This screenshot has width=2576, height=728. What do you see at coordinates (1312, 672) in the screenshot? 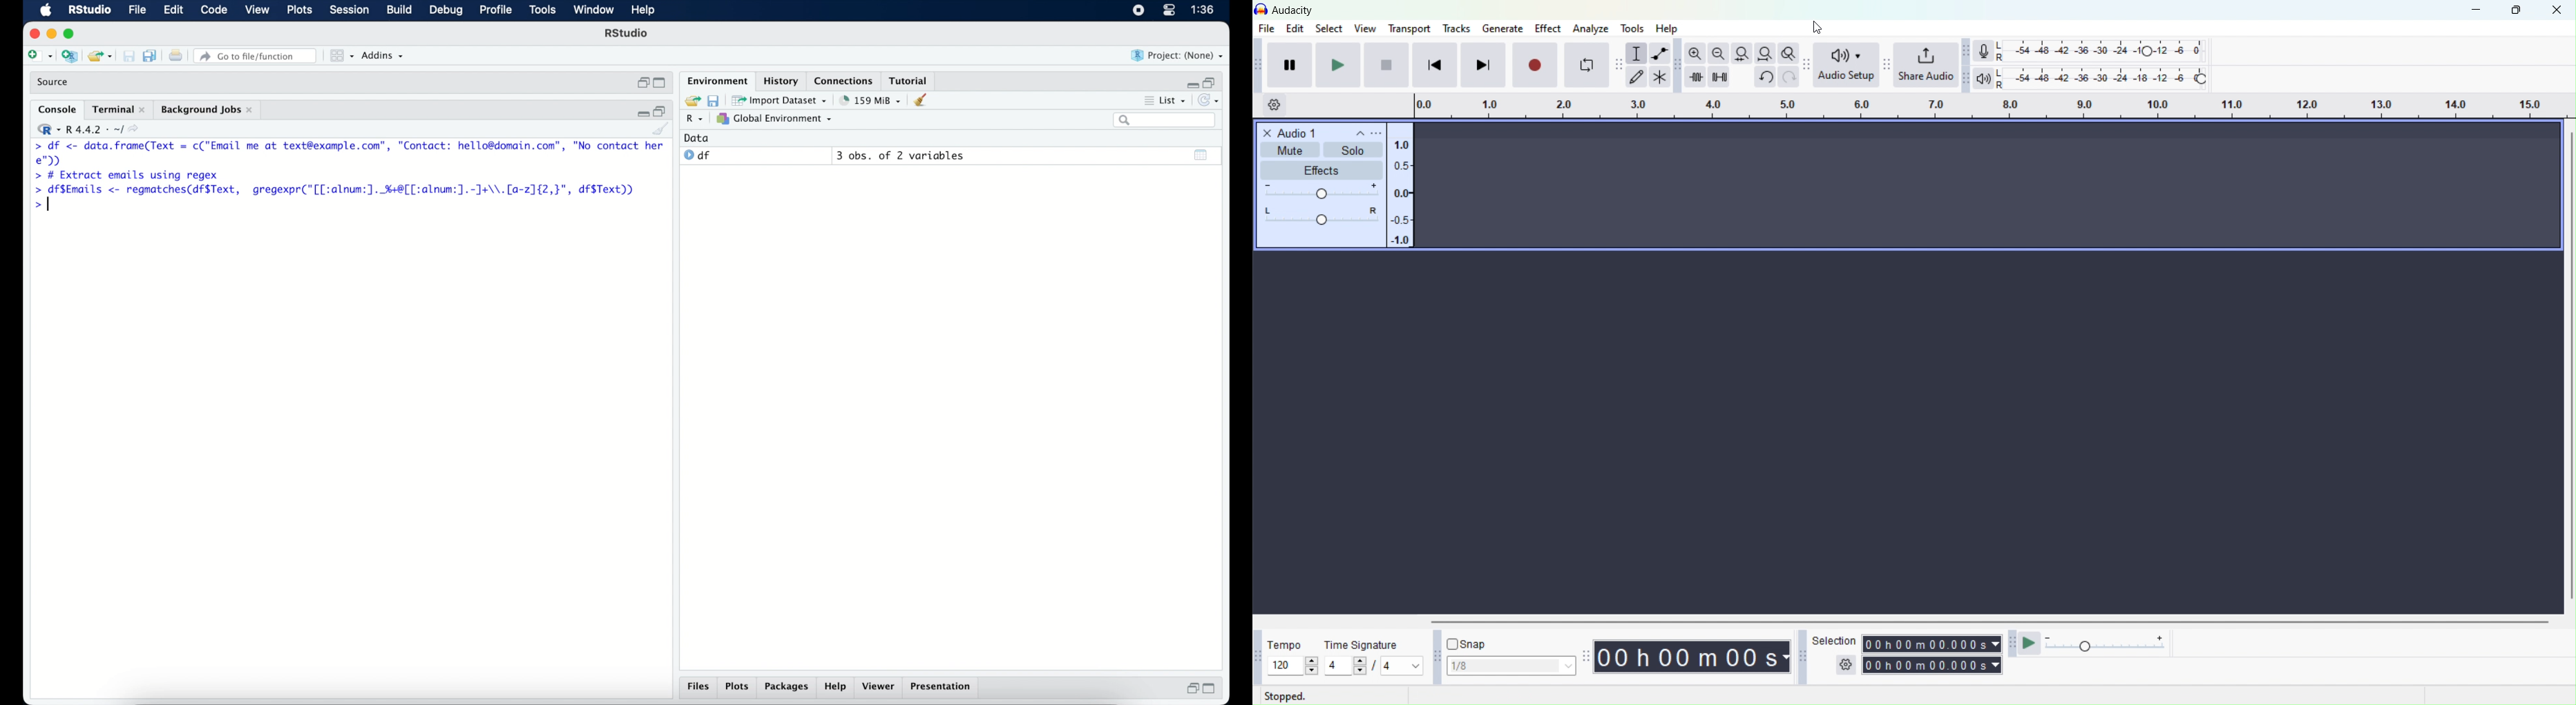
I see `decrease tempo` at bounding box center [1312, 672].